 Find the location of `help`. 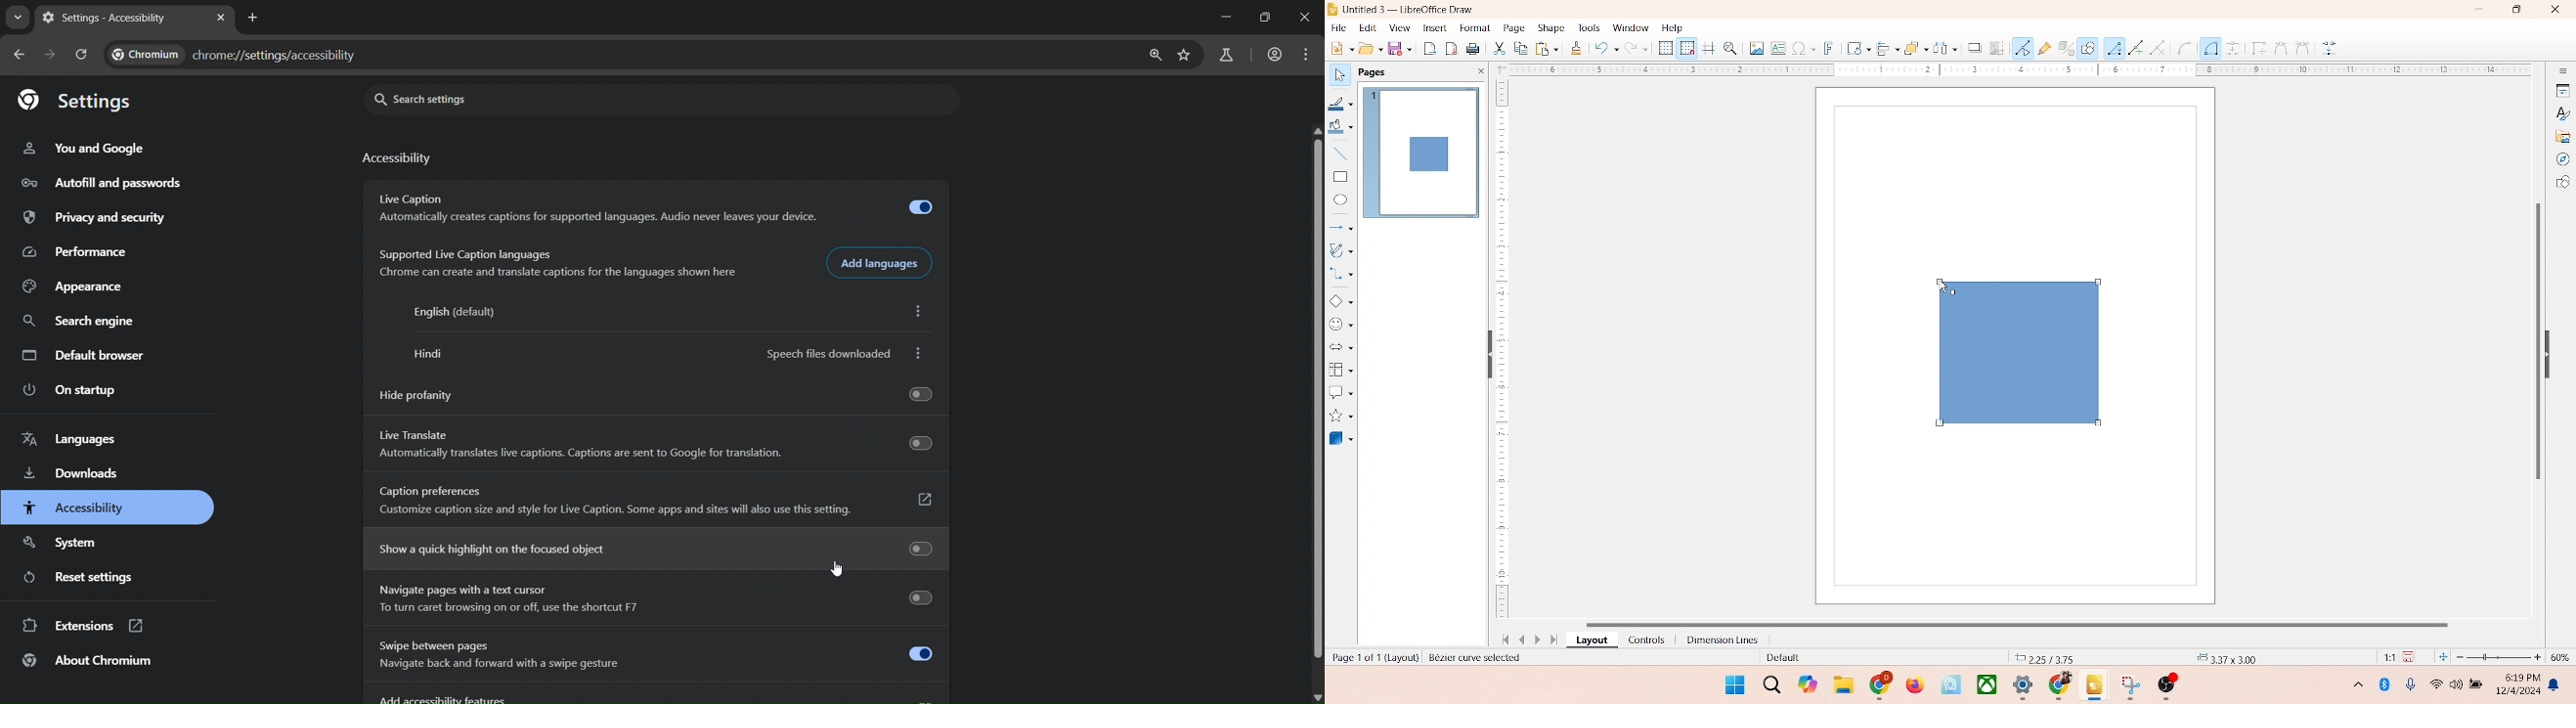

help is located at coordinates (1673, 27).